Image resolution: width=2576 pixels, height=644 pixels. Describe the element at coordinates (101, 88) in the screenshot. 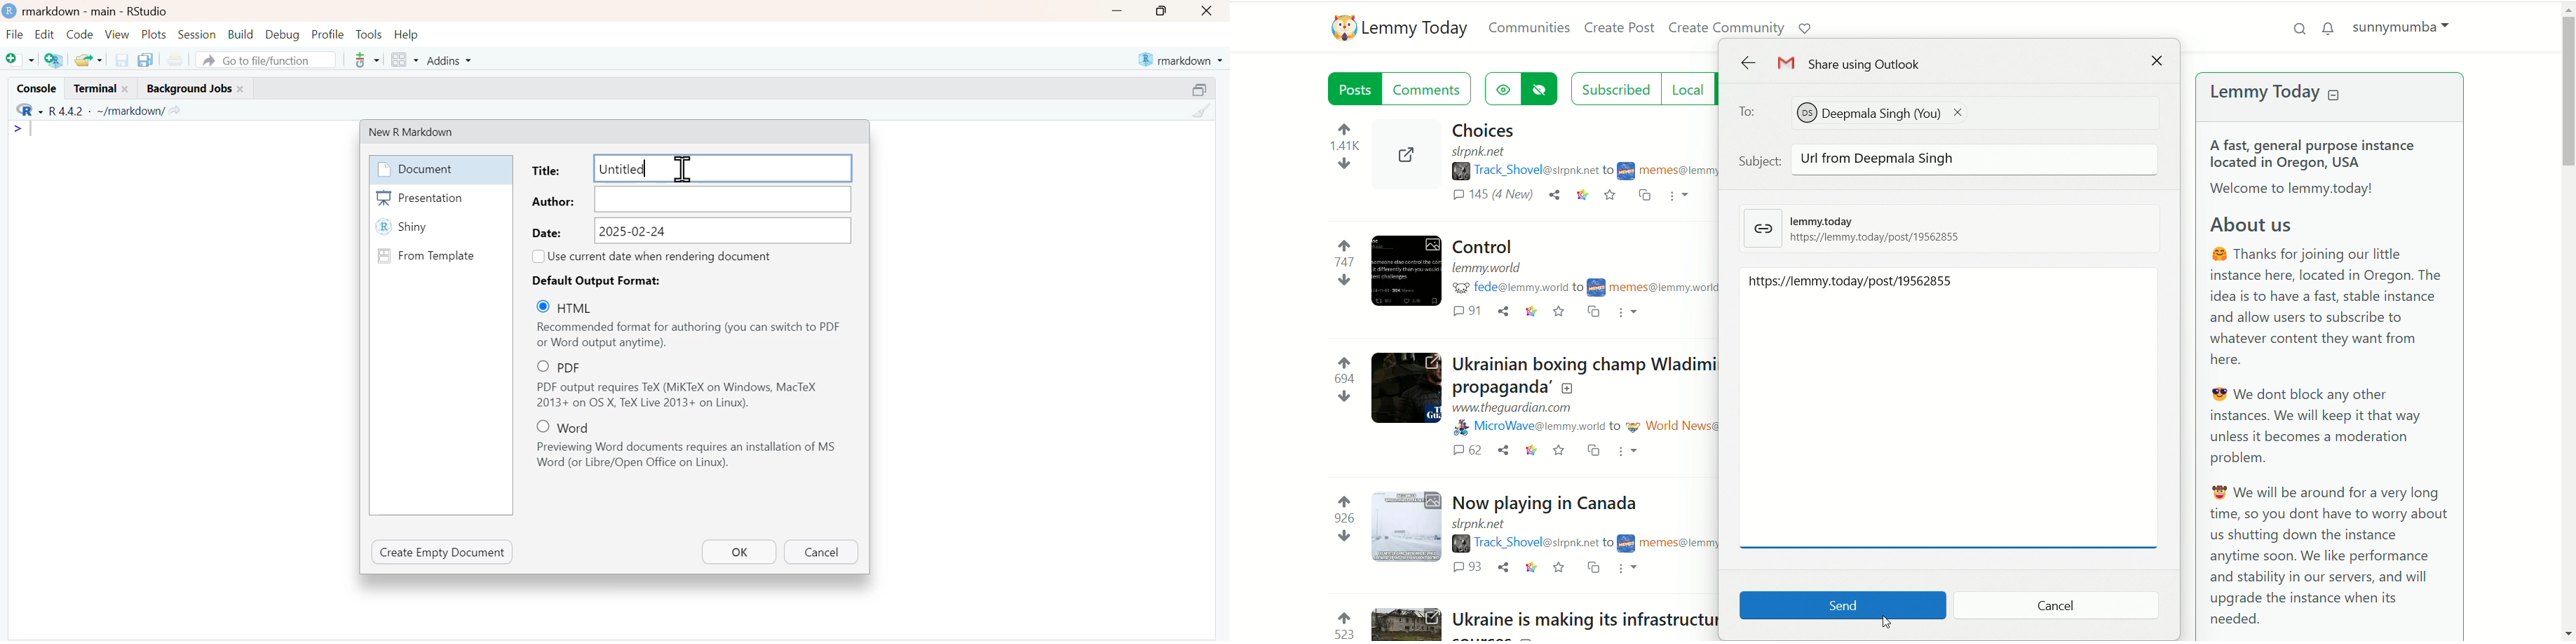

I see `terminal` at that location.